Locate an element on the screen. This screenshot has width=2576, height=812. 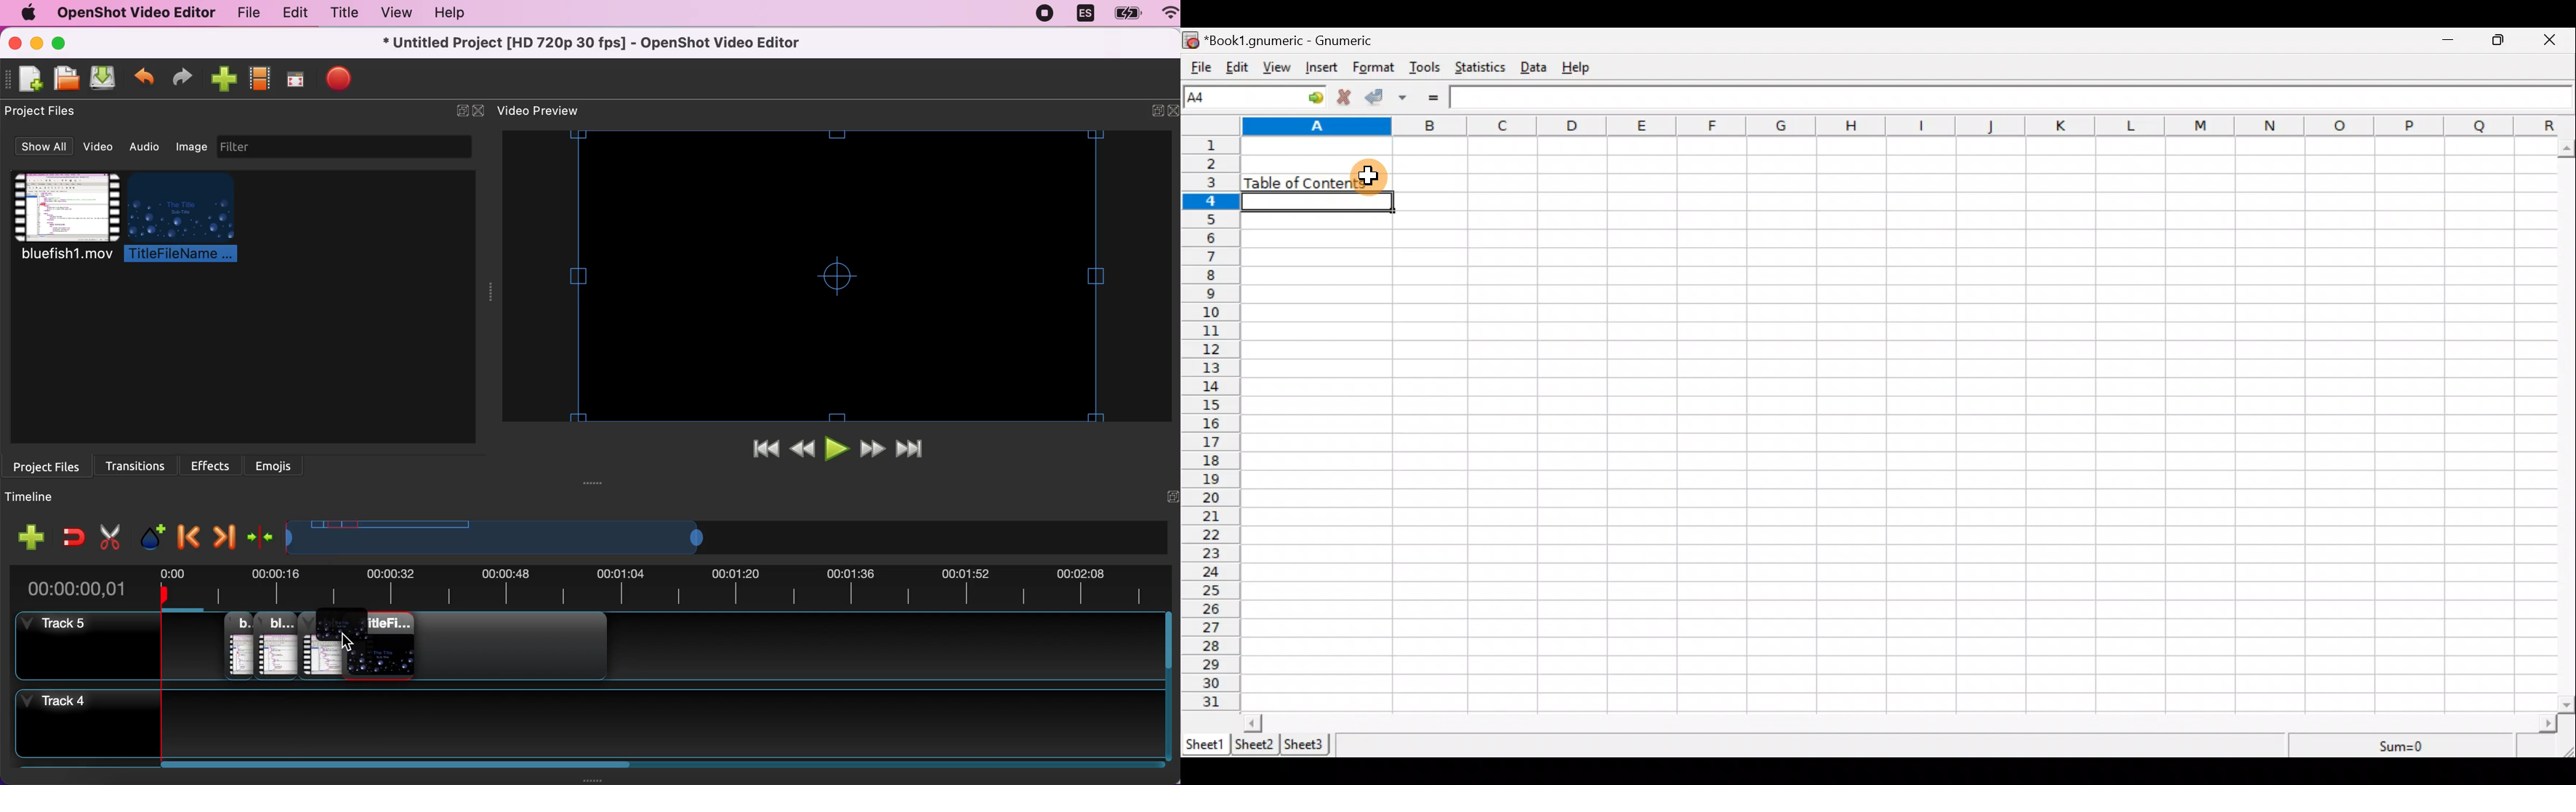
jump to start is located at coordinates (765, 450).